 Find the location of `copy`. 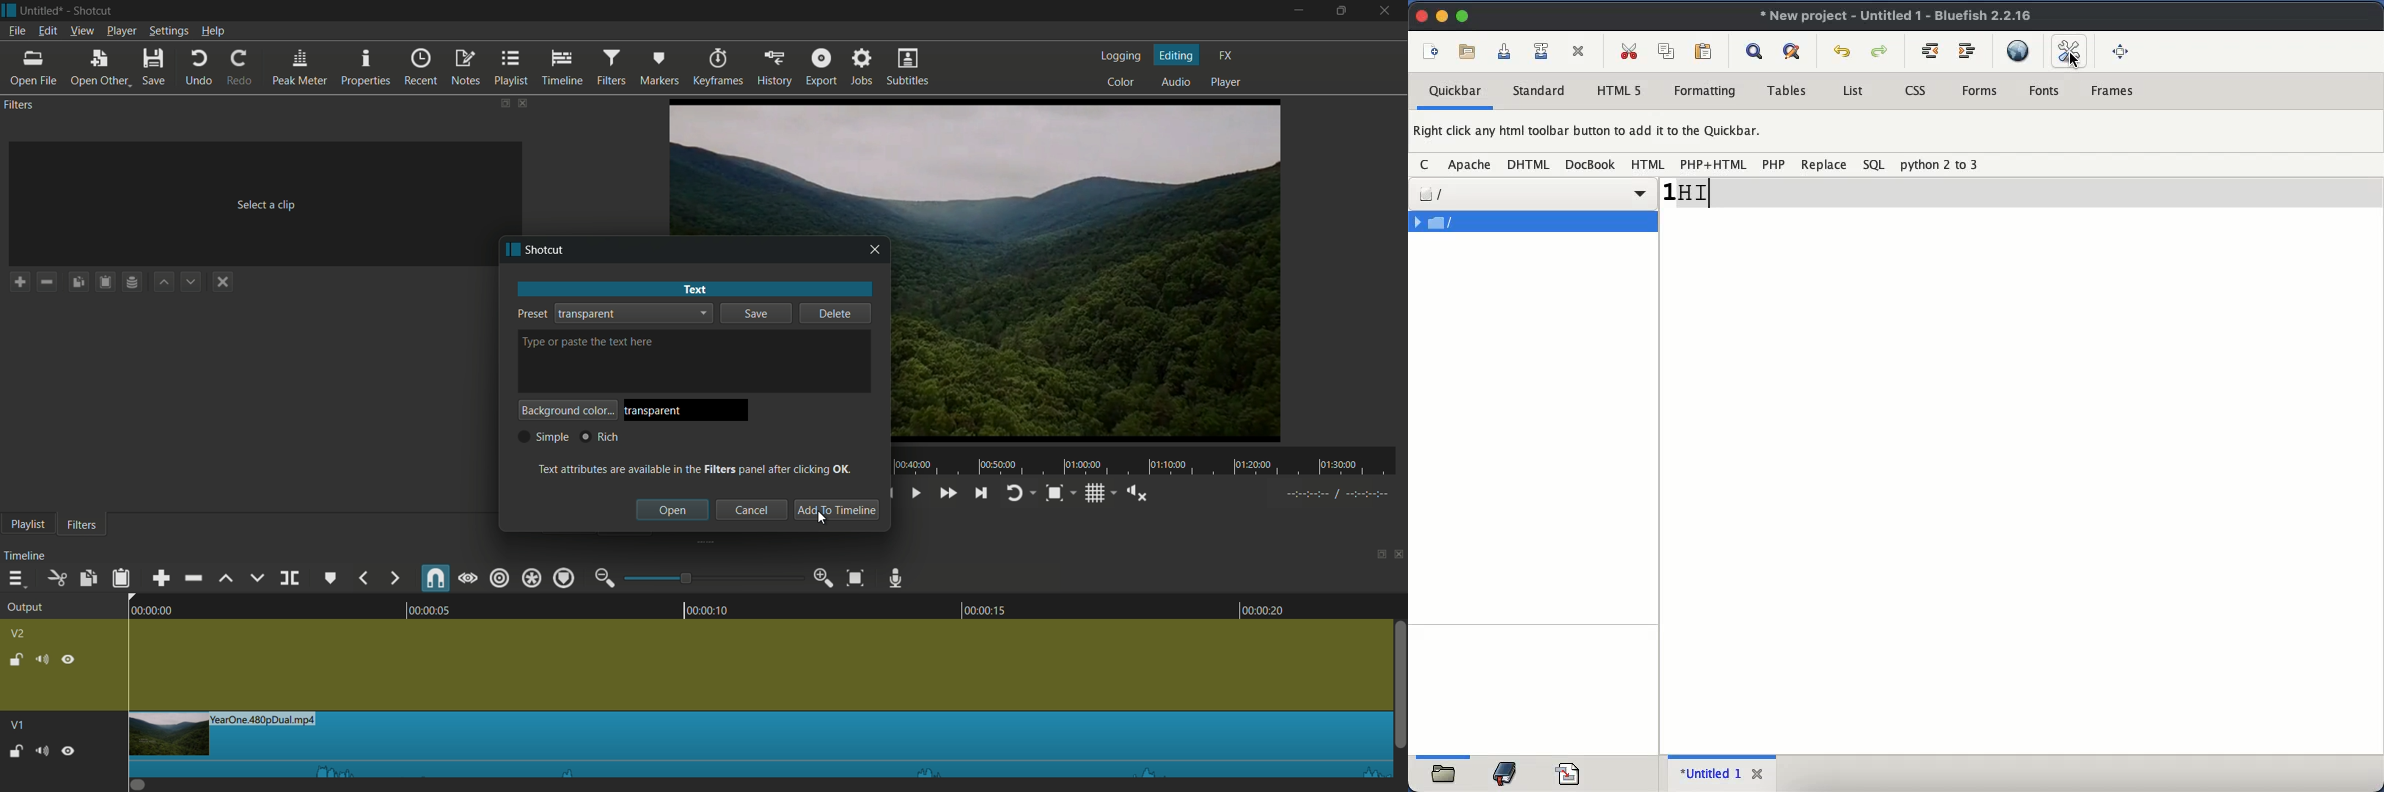

copy is located at coordinates (89, 579).